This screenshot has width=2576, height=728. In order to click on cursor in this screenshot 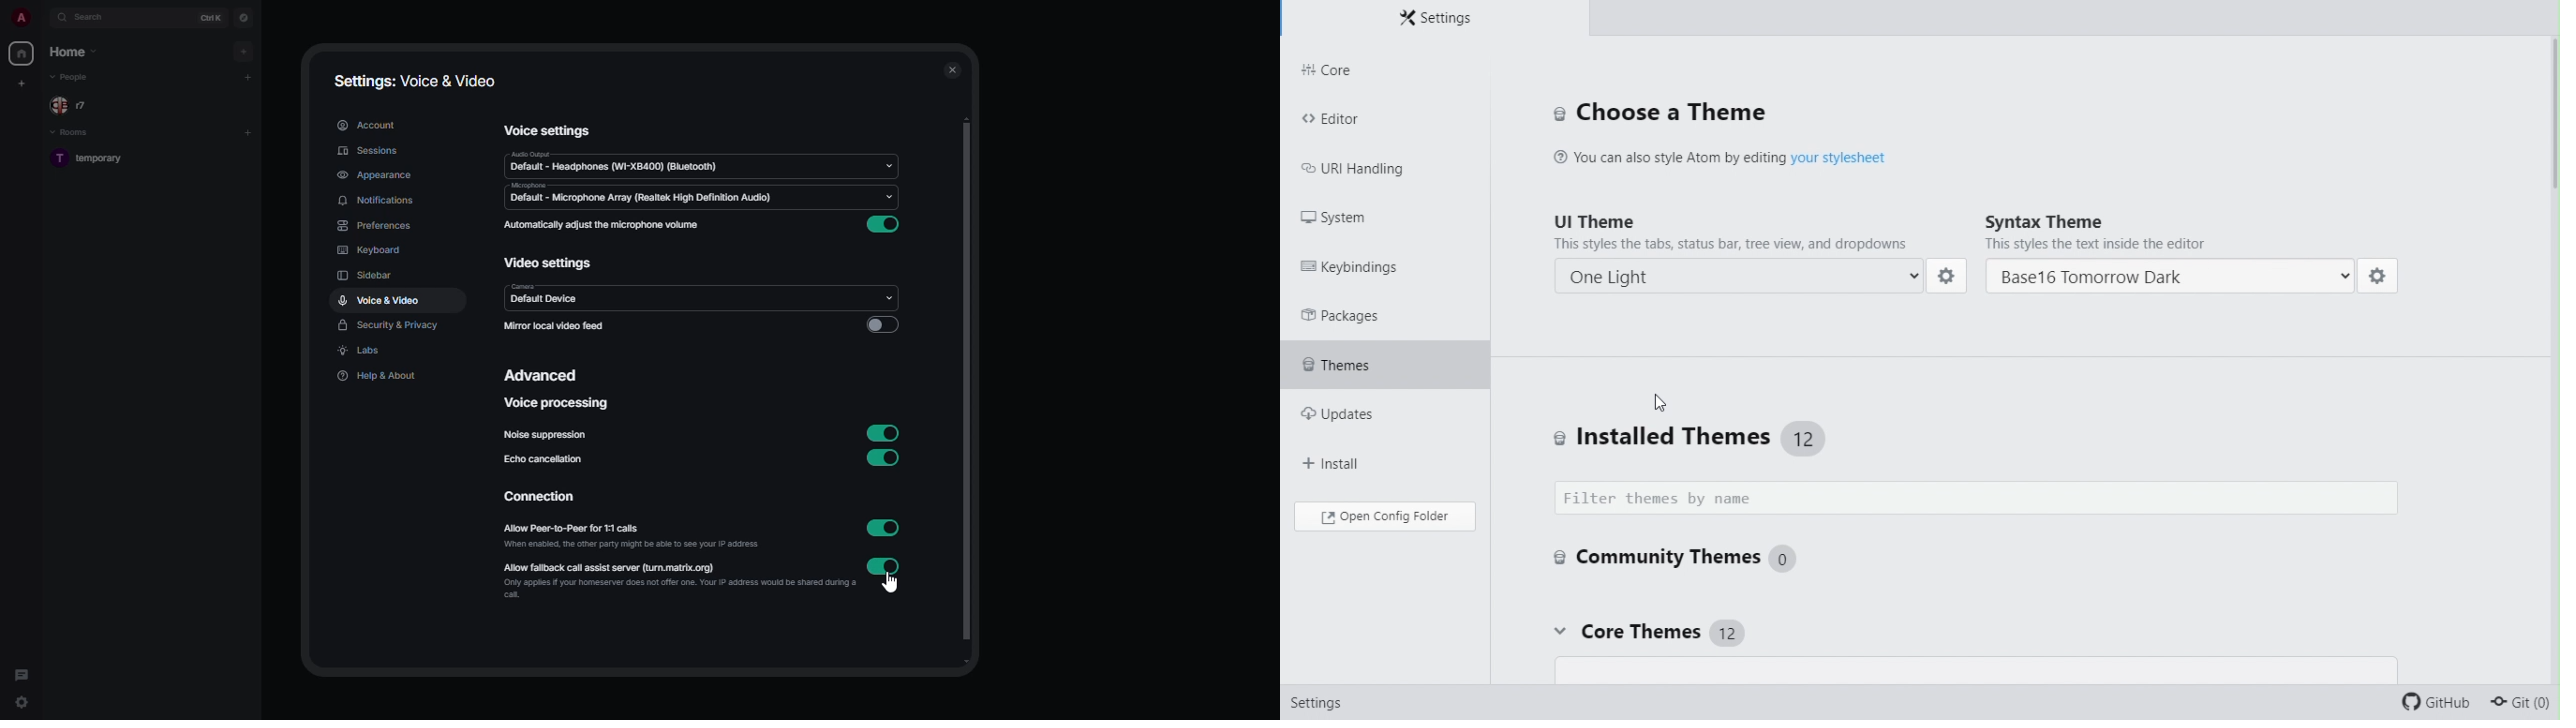, I will do `click(894, 586)`.